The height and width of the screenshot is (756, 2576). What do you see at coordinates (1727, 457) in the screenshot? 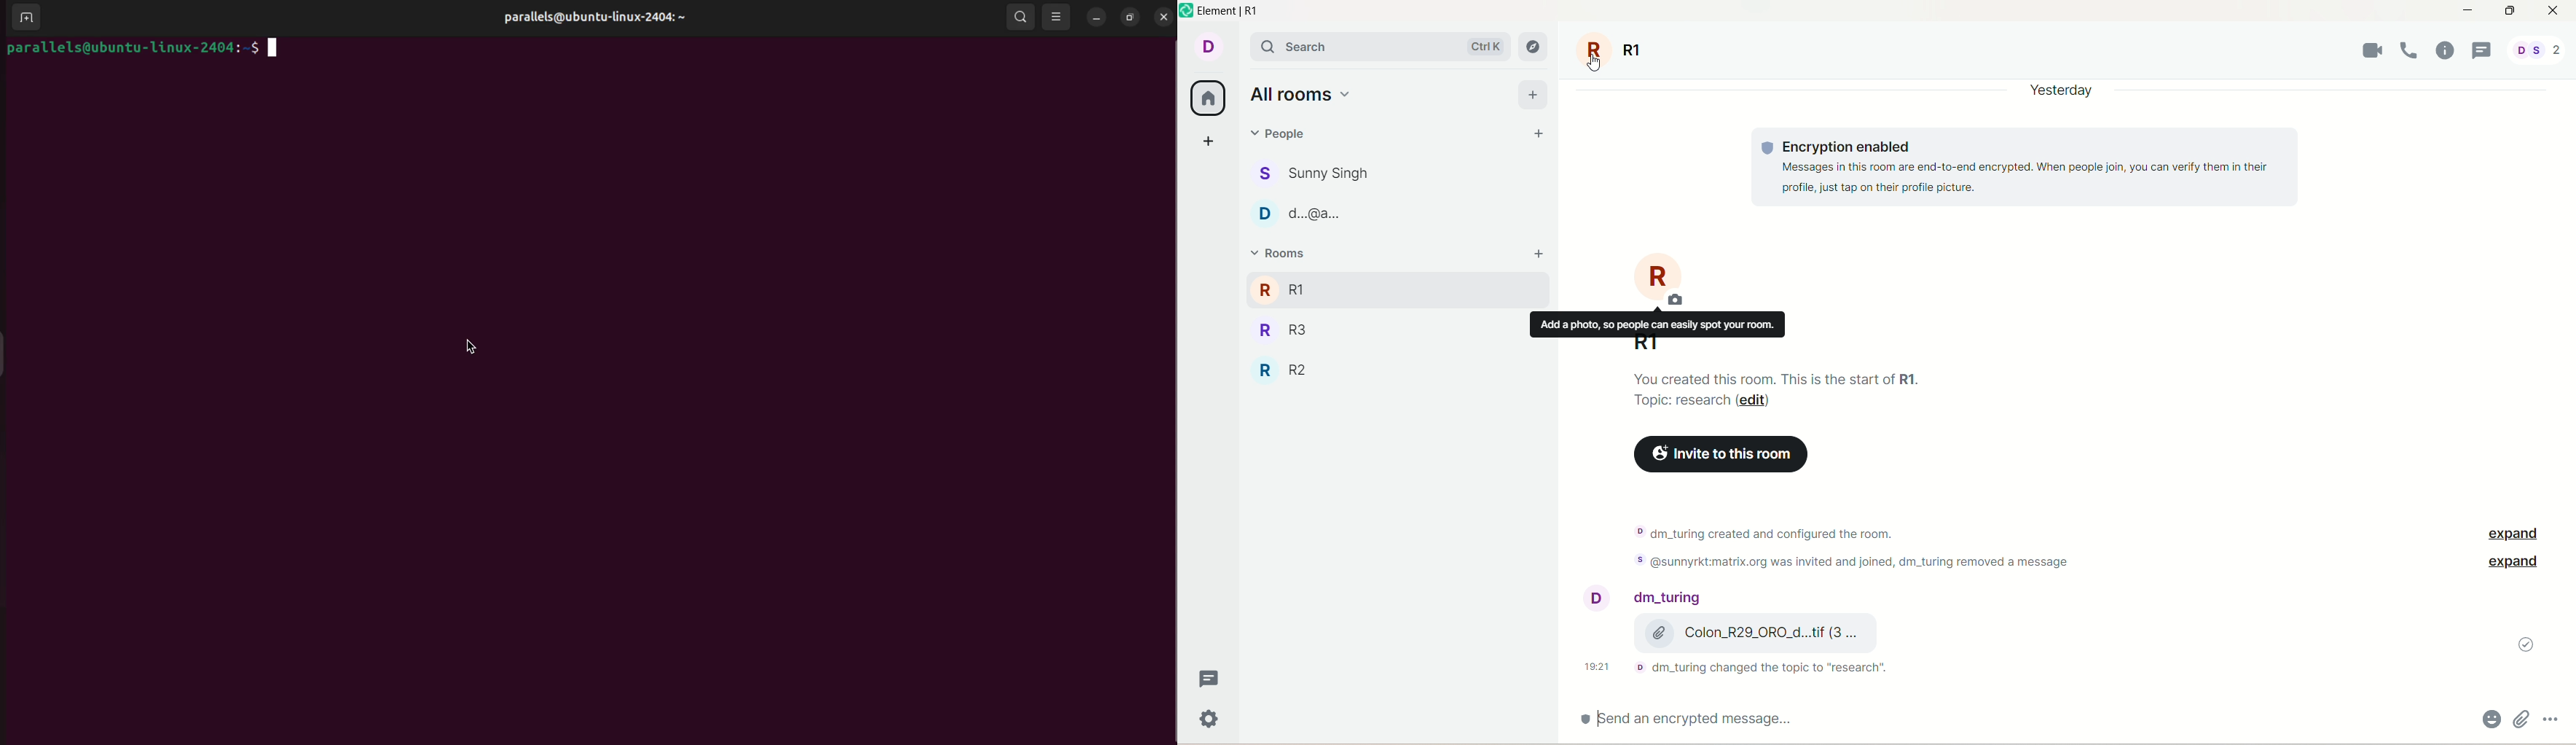
I see `invite` at bounding box center [1727, 457].